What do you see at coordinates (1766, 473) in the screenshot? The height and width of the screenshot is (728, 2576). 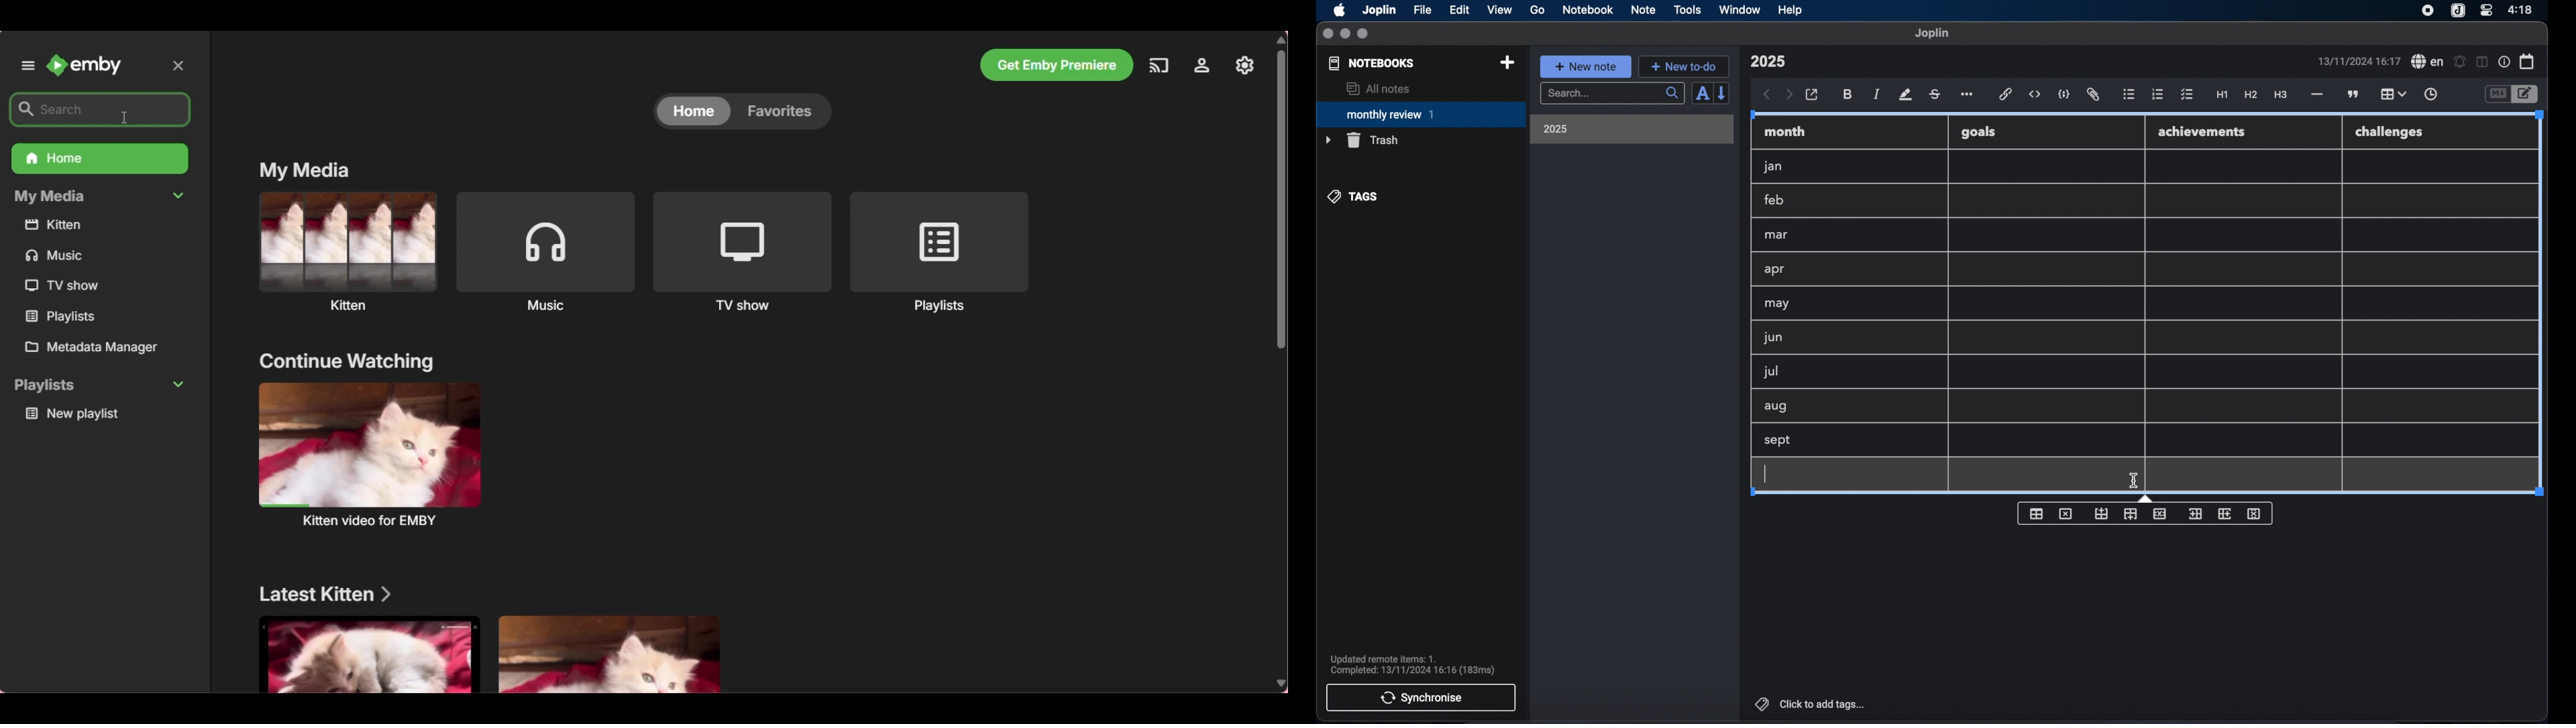 I see `text cursor` at bounding box center [1766, 473].